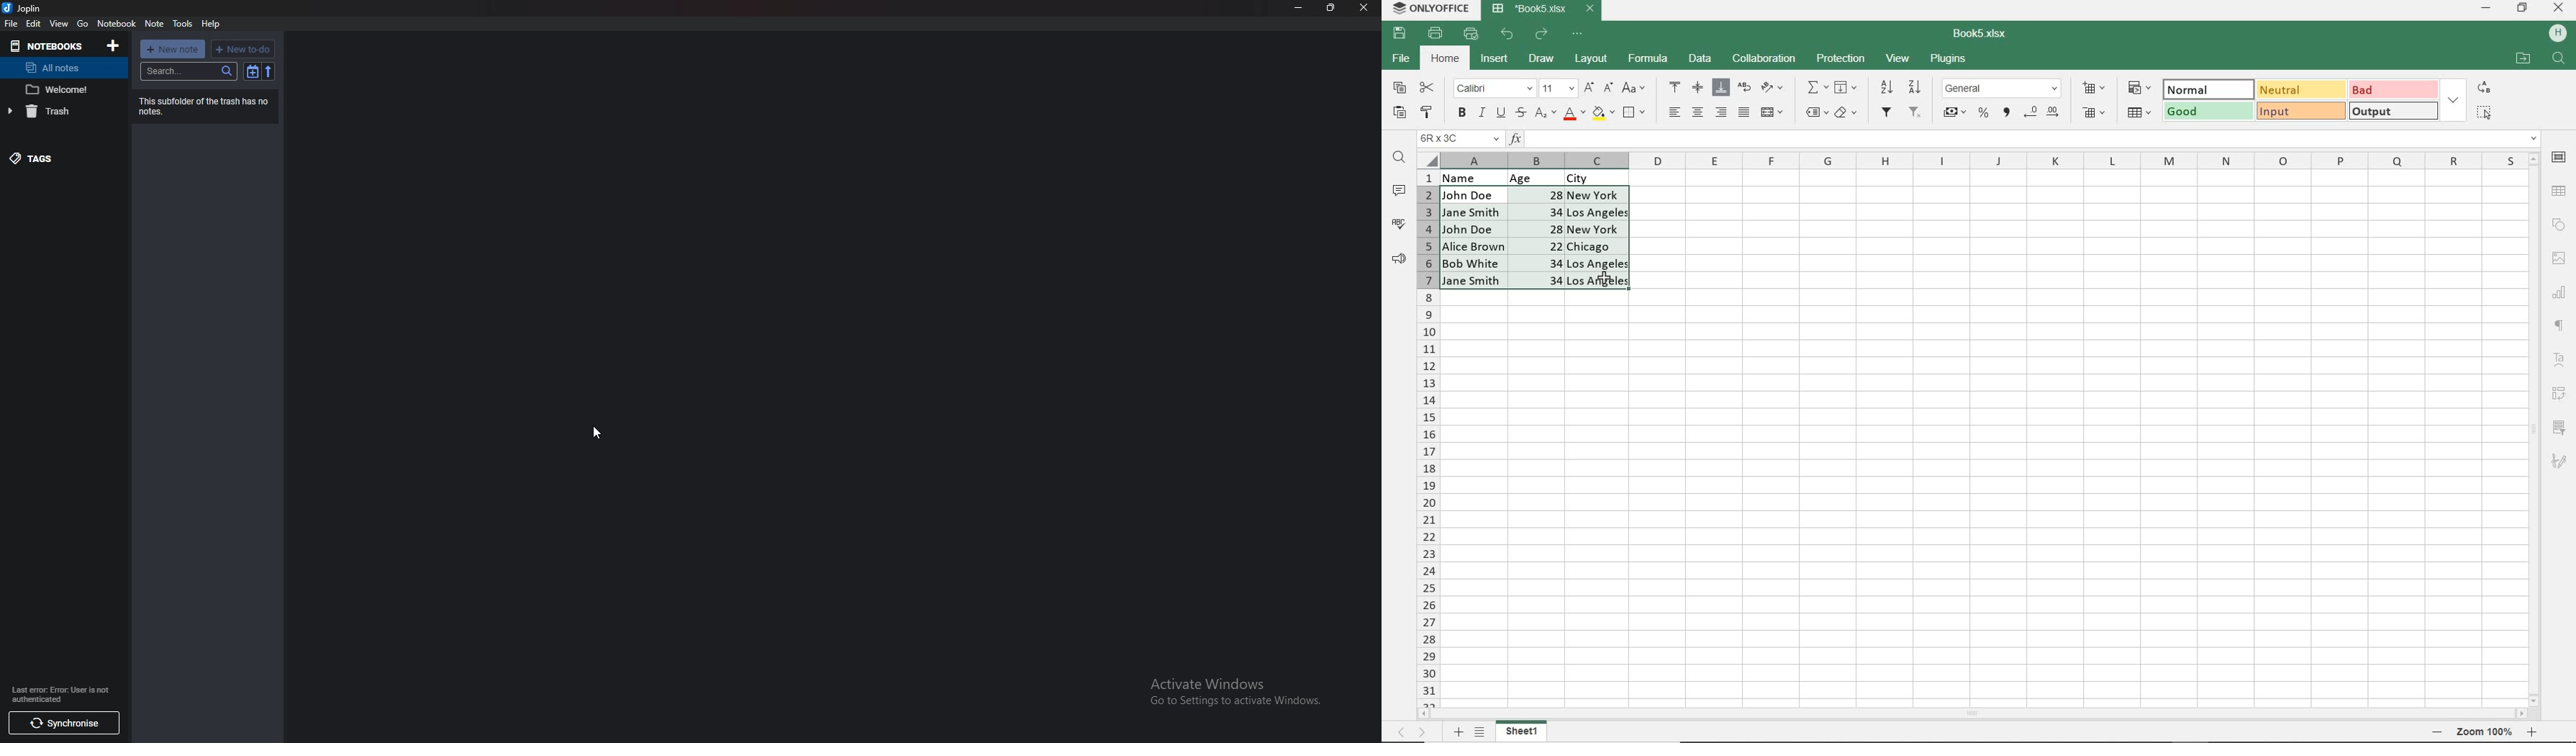 The width and height of the screenshot is (2576, 756). Describe the element at coordinates (1888, 112) in the screenshot. I see `FILTER` at that location.